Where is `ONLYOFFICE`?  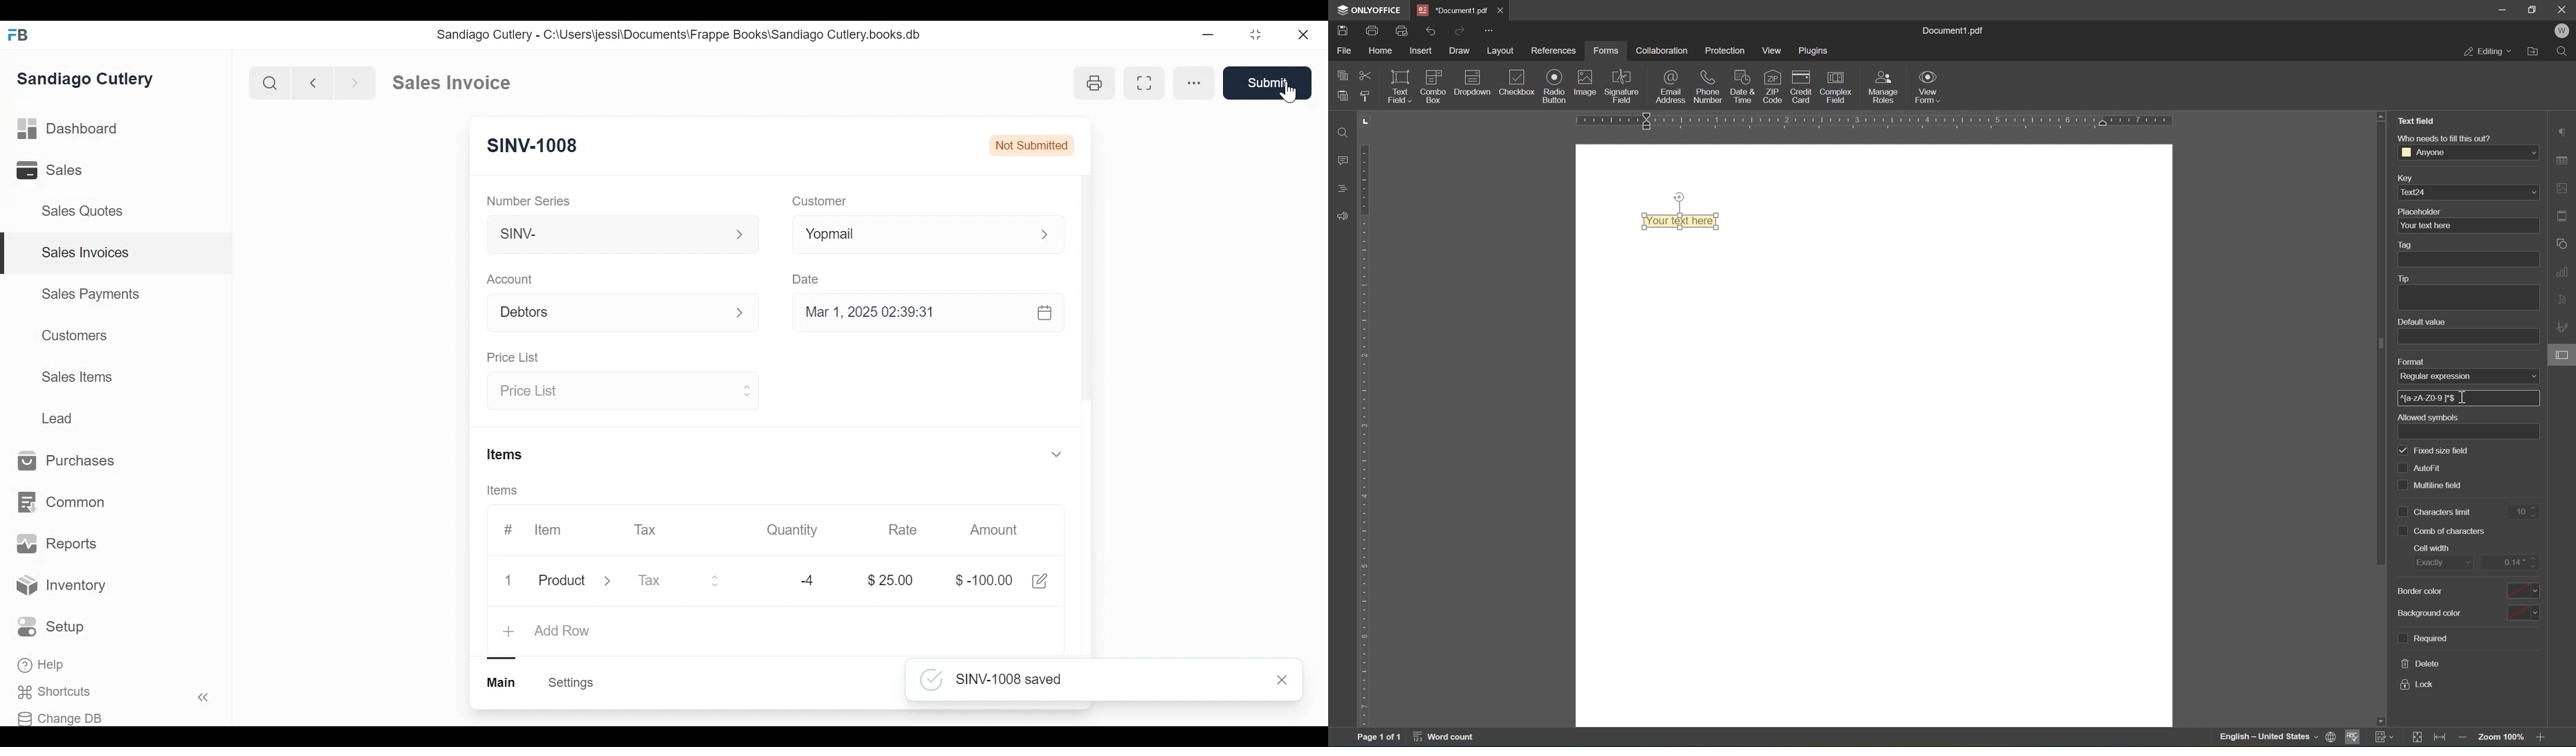 ONLYOFFICE is located at coordinates (1369, 10).